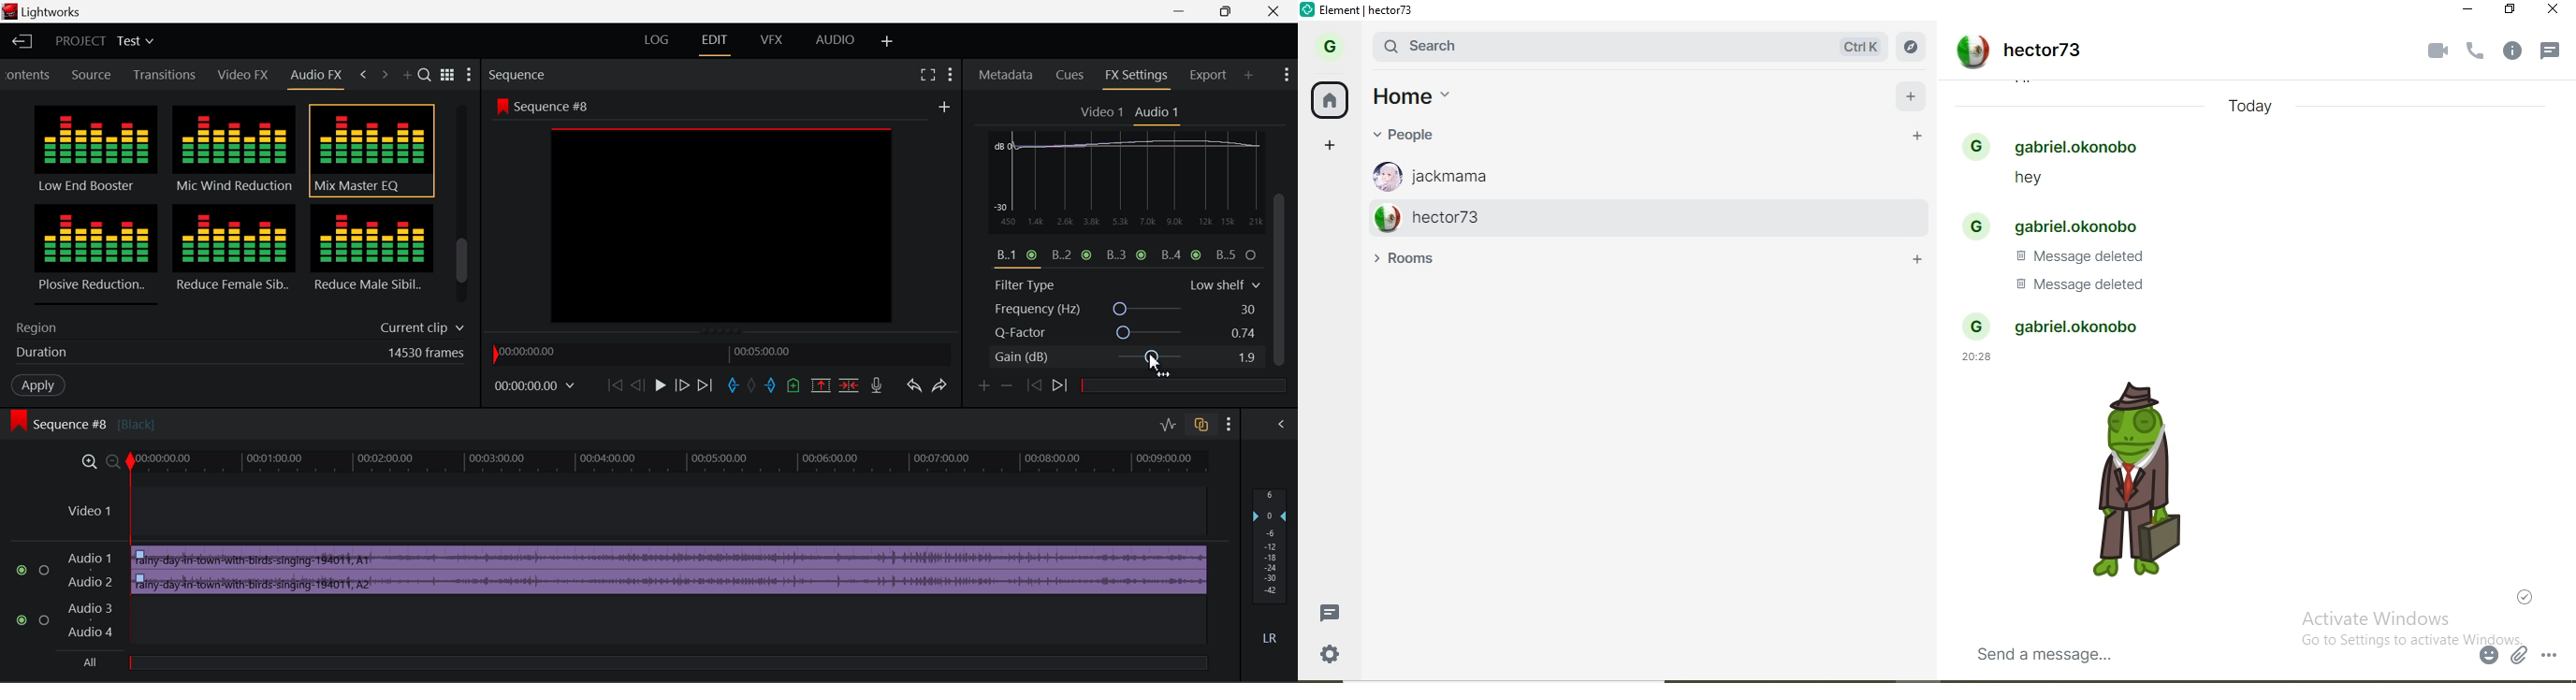 This screenshot has height=700, width=2576. I want to click on people, so click(1420, 135).